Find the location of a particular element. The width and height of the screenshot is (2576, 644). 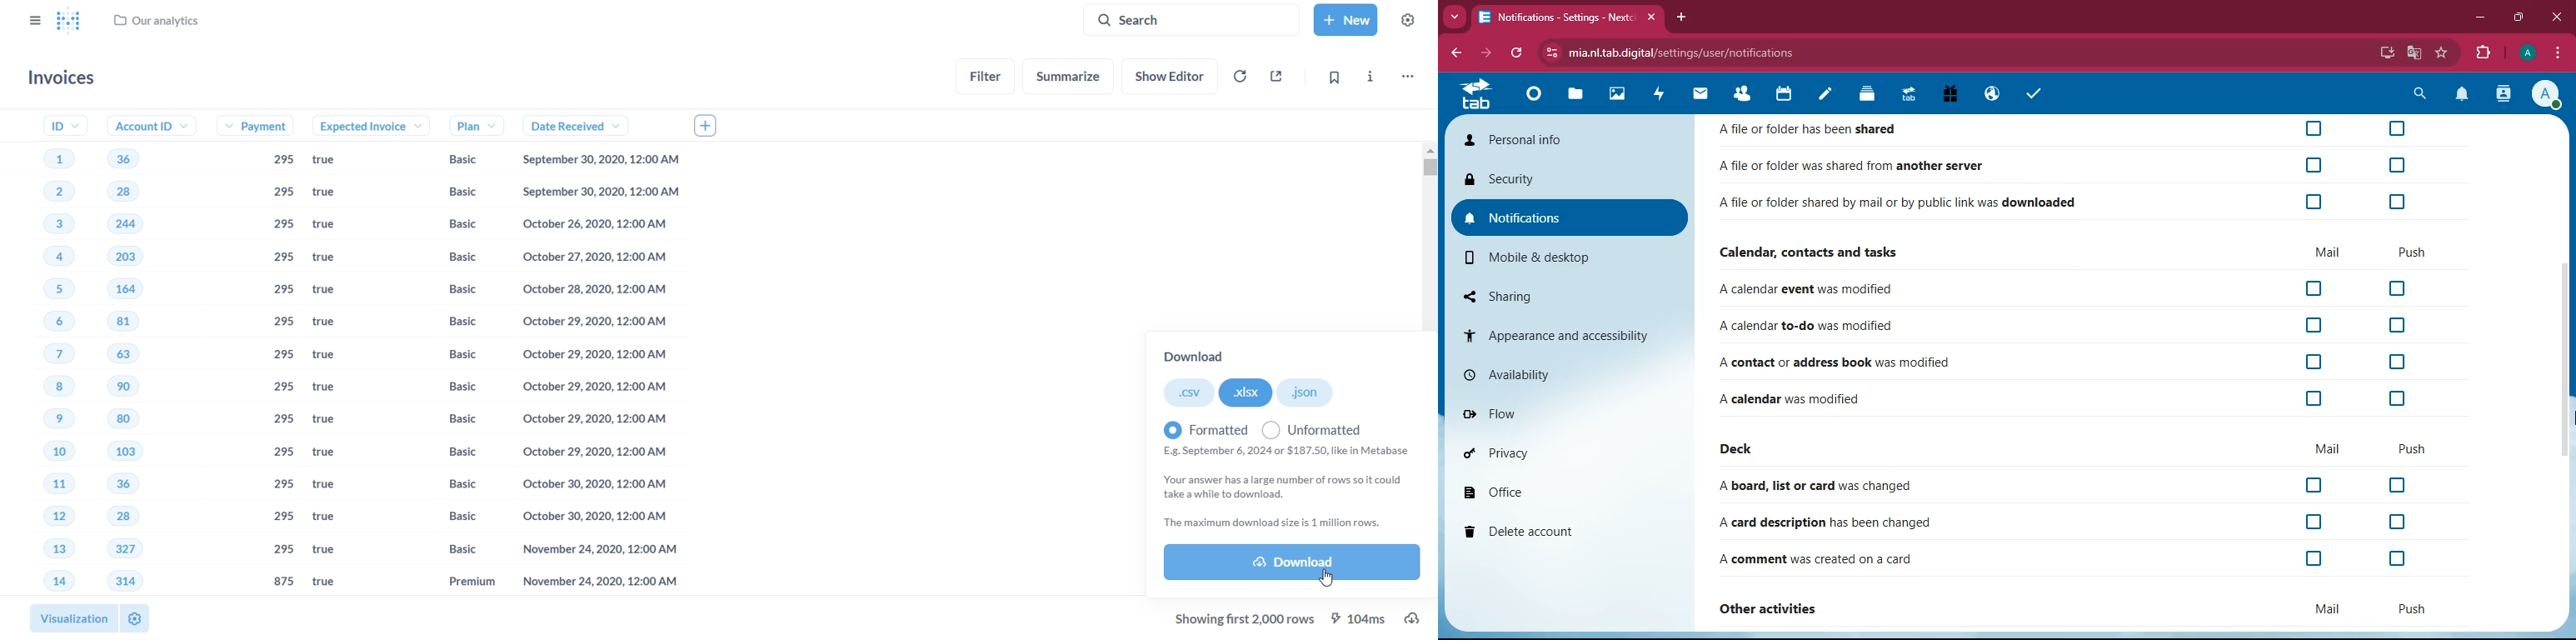

availability is located at coordinates (1568, 372).